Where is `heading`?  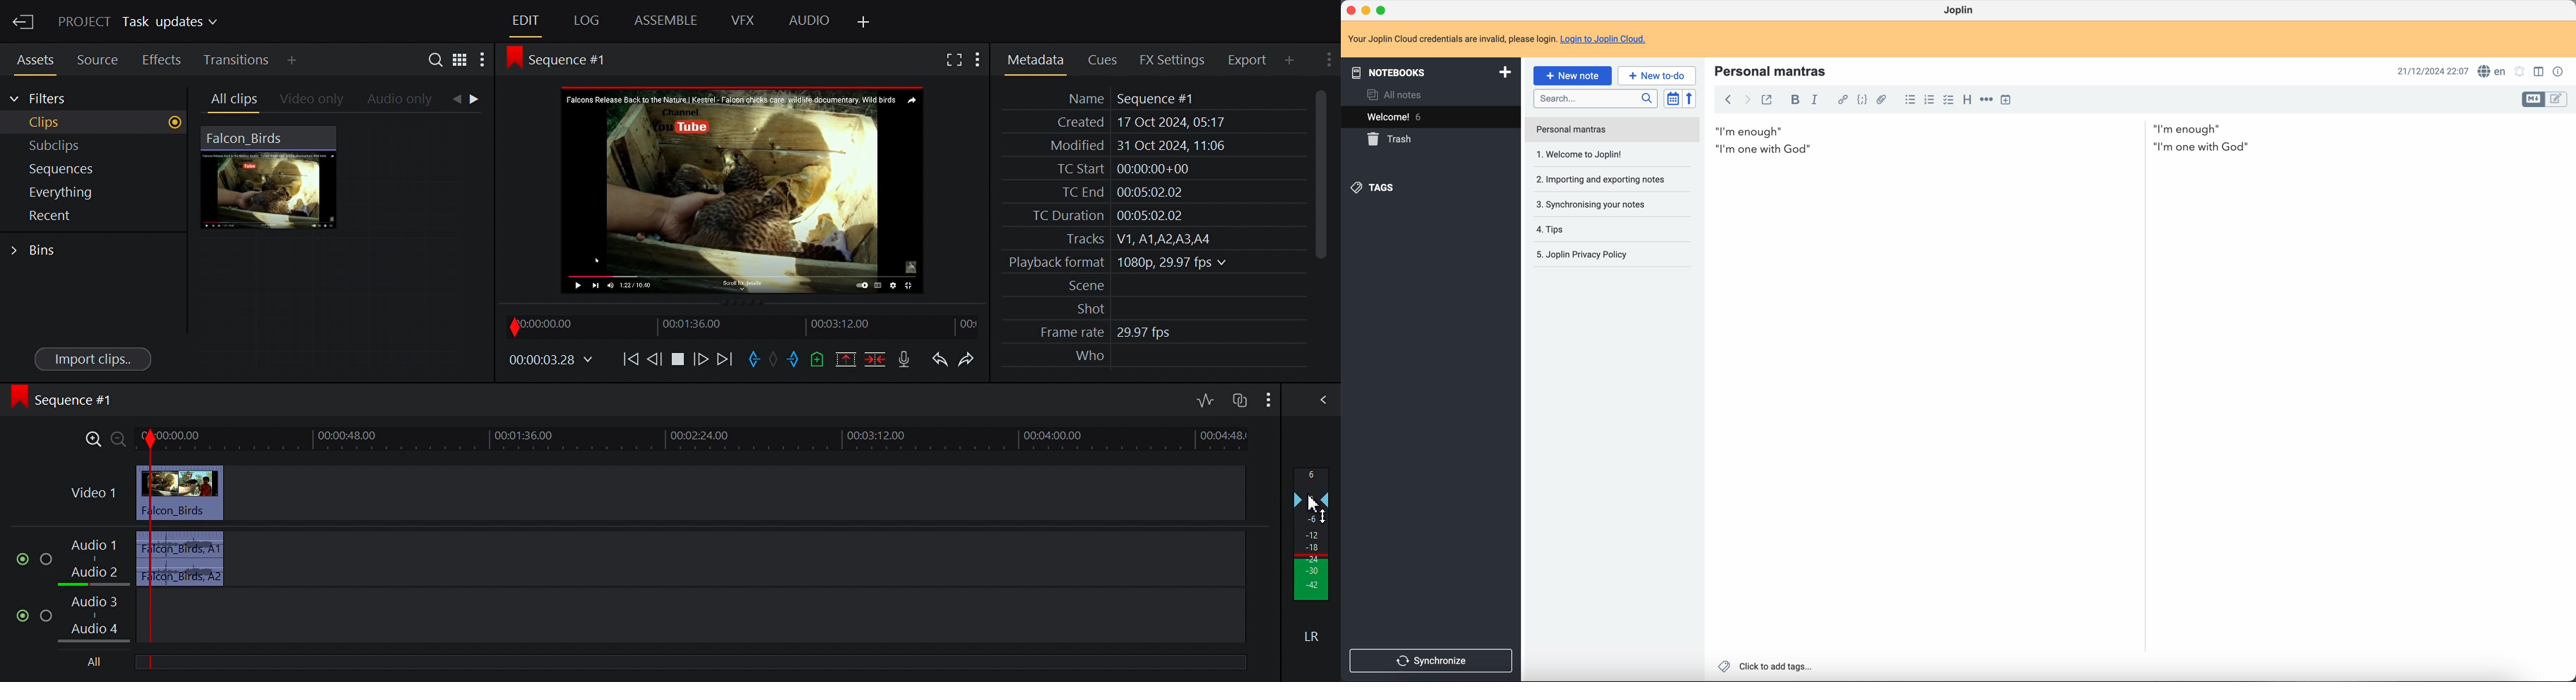
heading is located at coordinates (1967, 101).